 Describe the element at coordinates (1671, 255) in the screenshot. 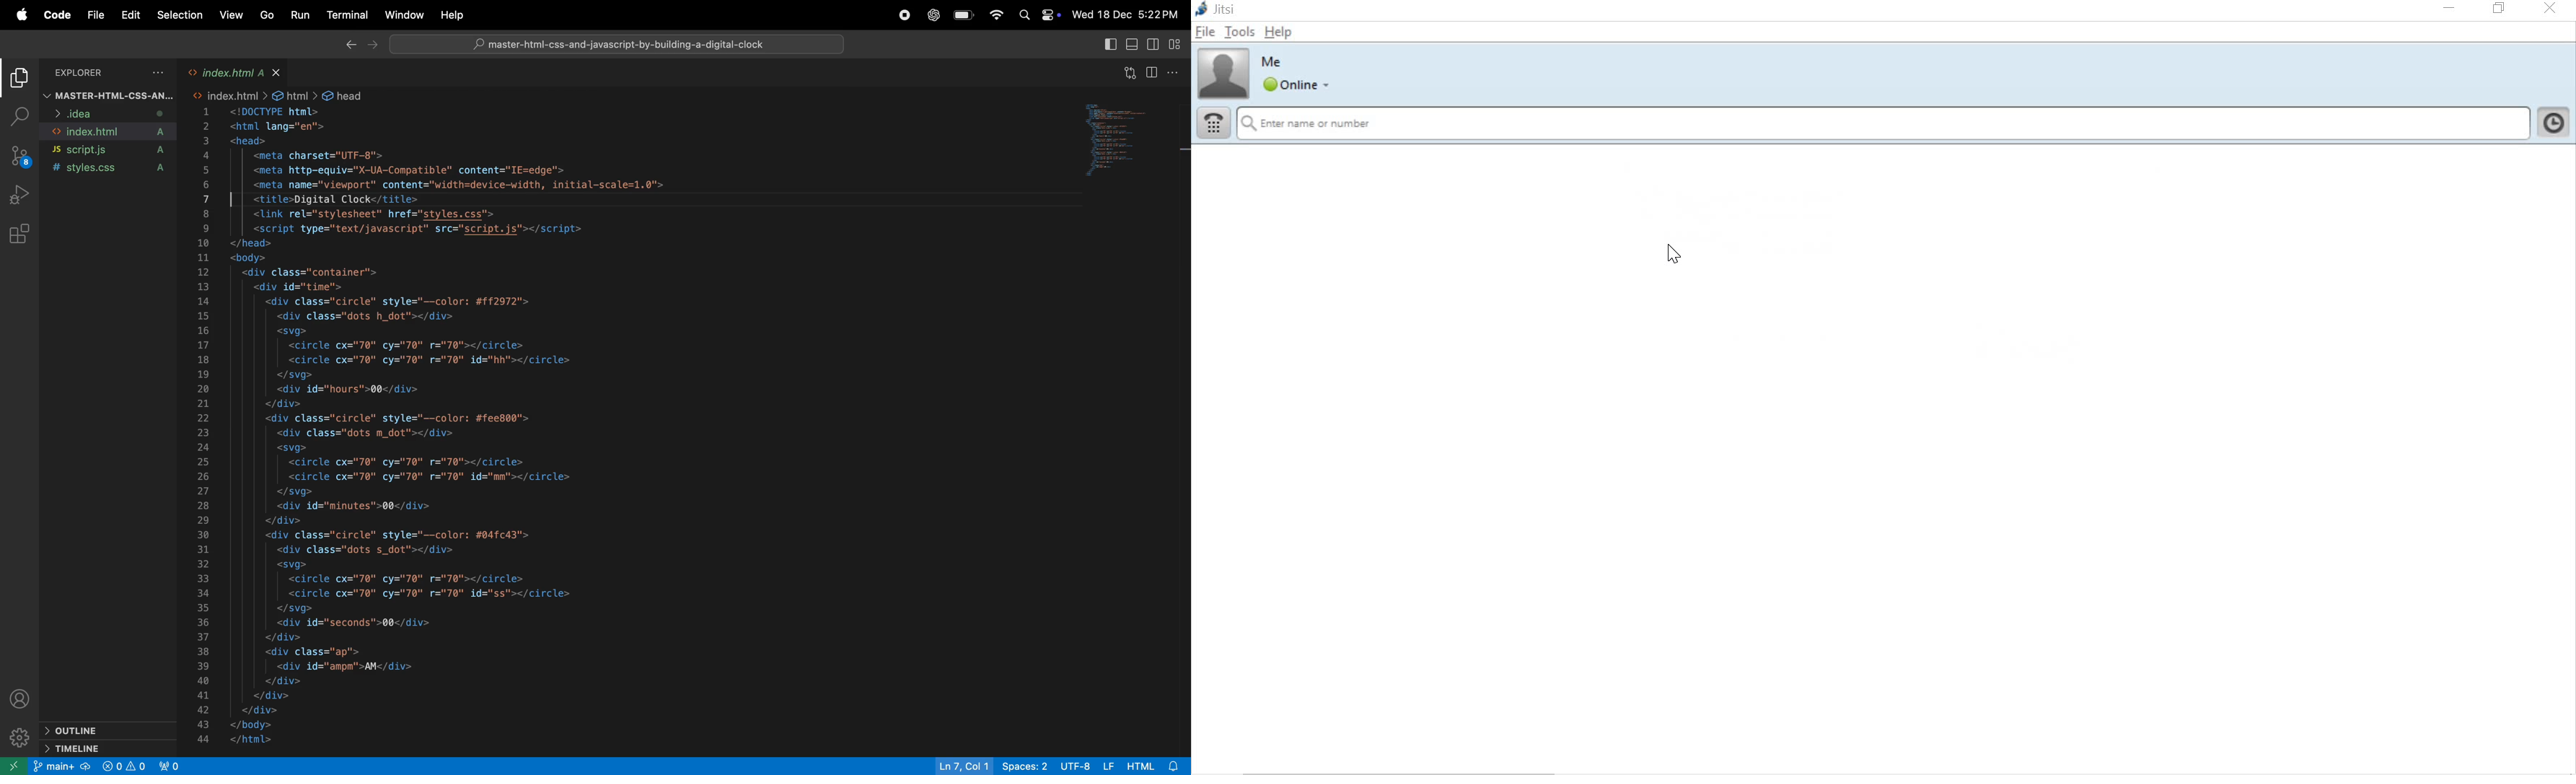

I see `CURSOR ` at that location.